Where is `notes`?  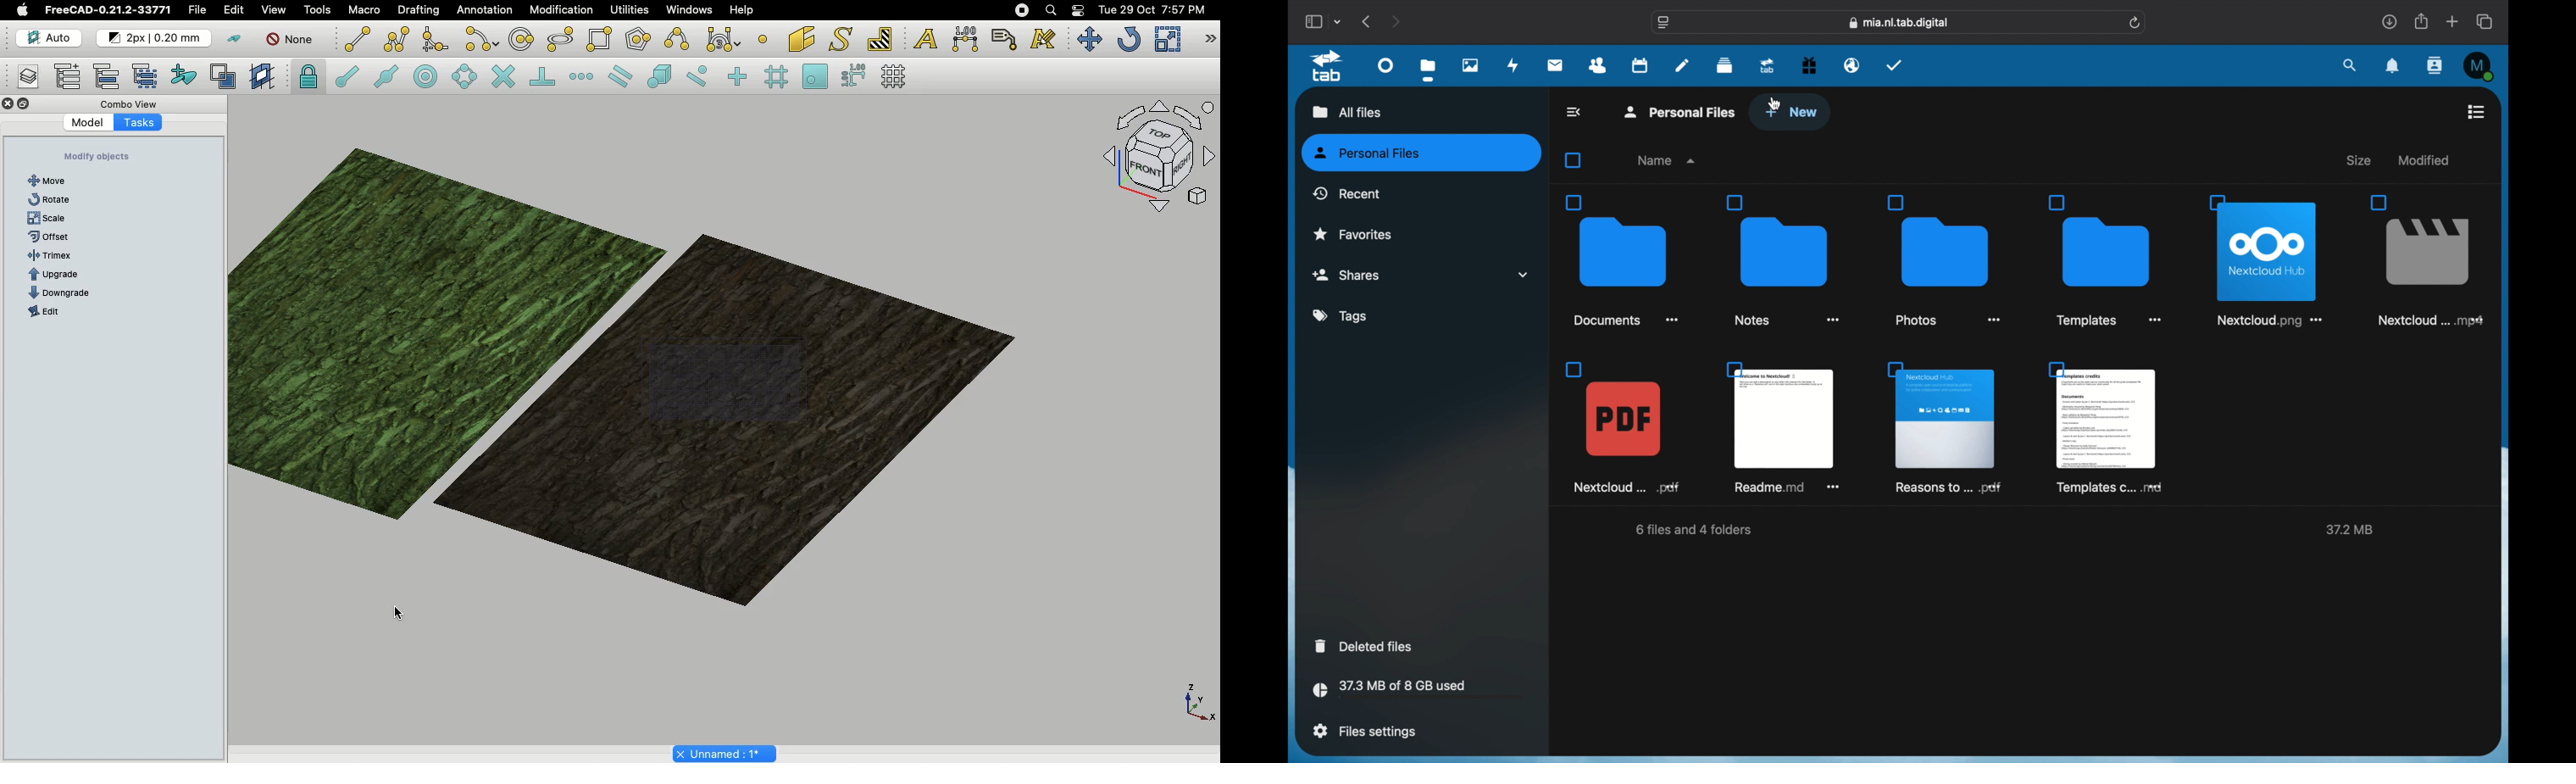
notes is located at coordinates (1682, 64).